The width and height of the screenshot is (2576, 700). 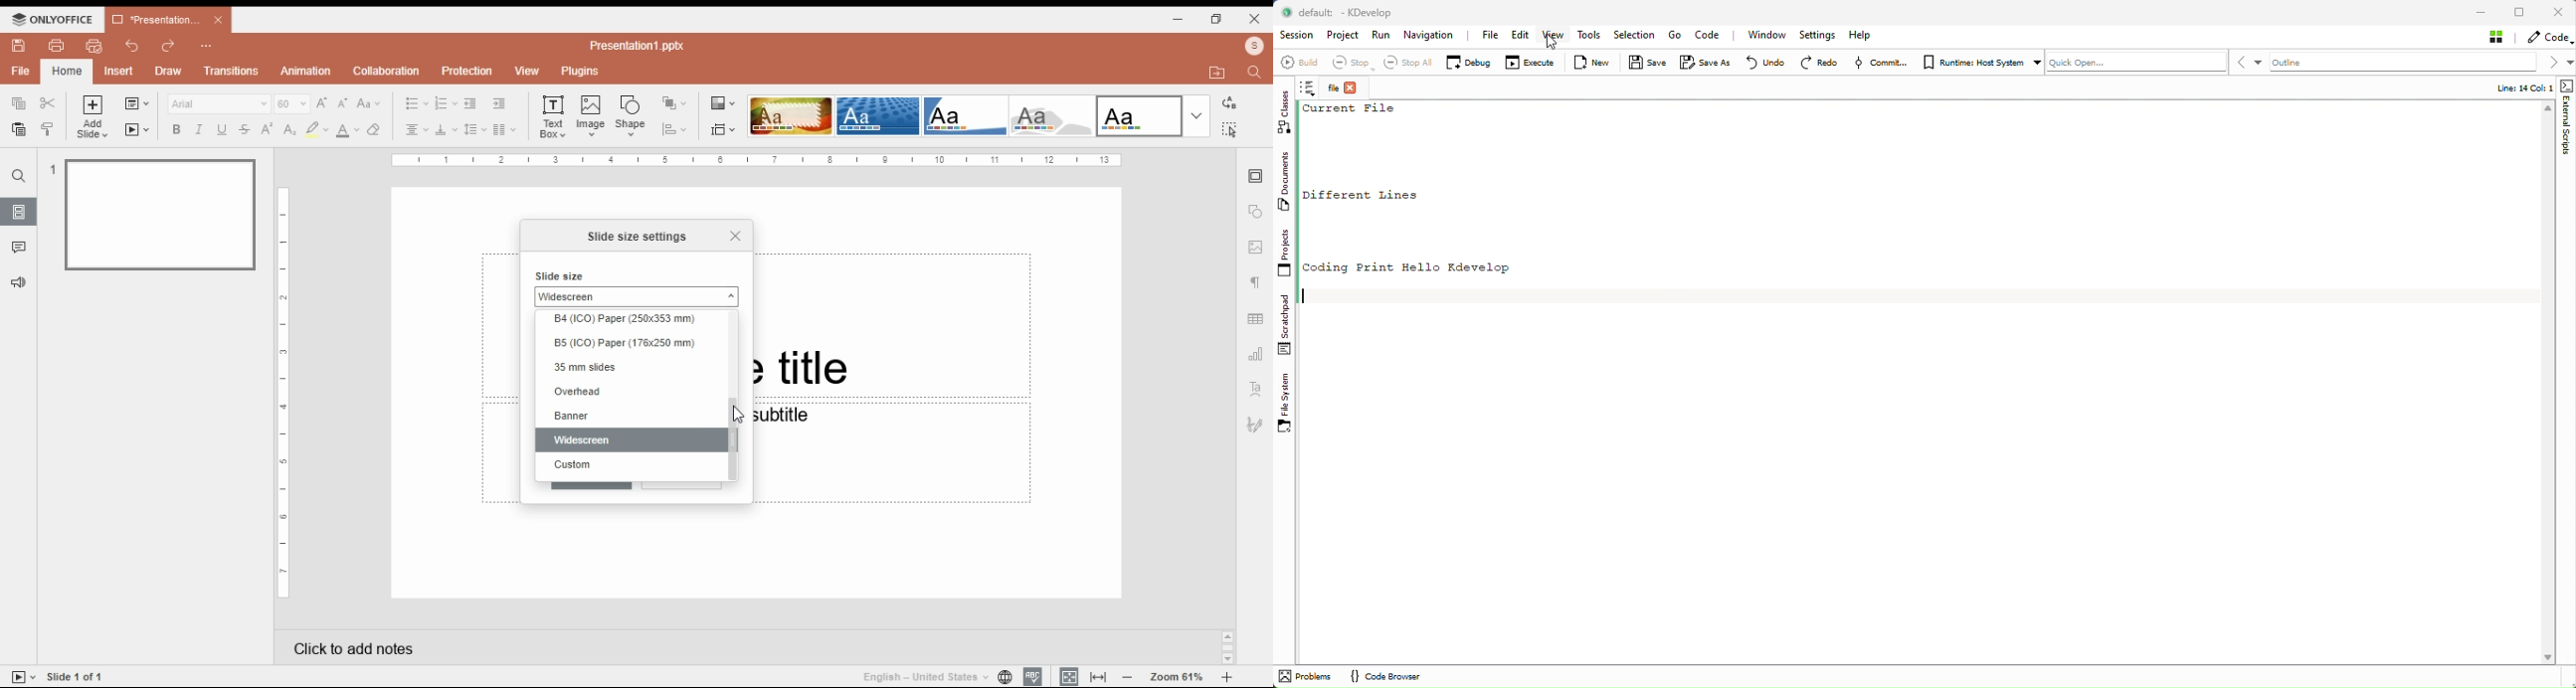 I want to click on replace, so click(x=1227, y=103).